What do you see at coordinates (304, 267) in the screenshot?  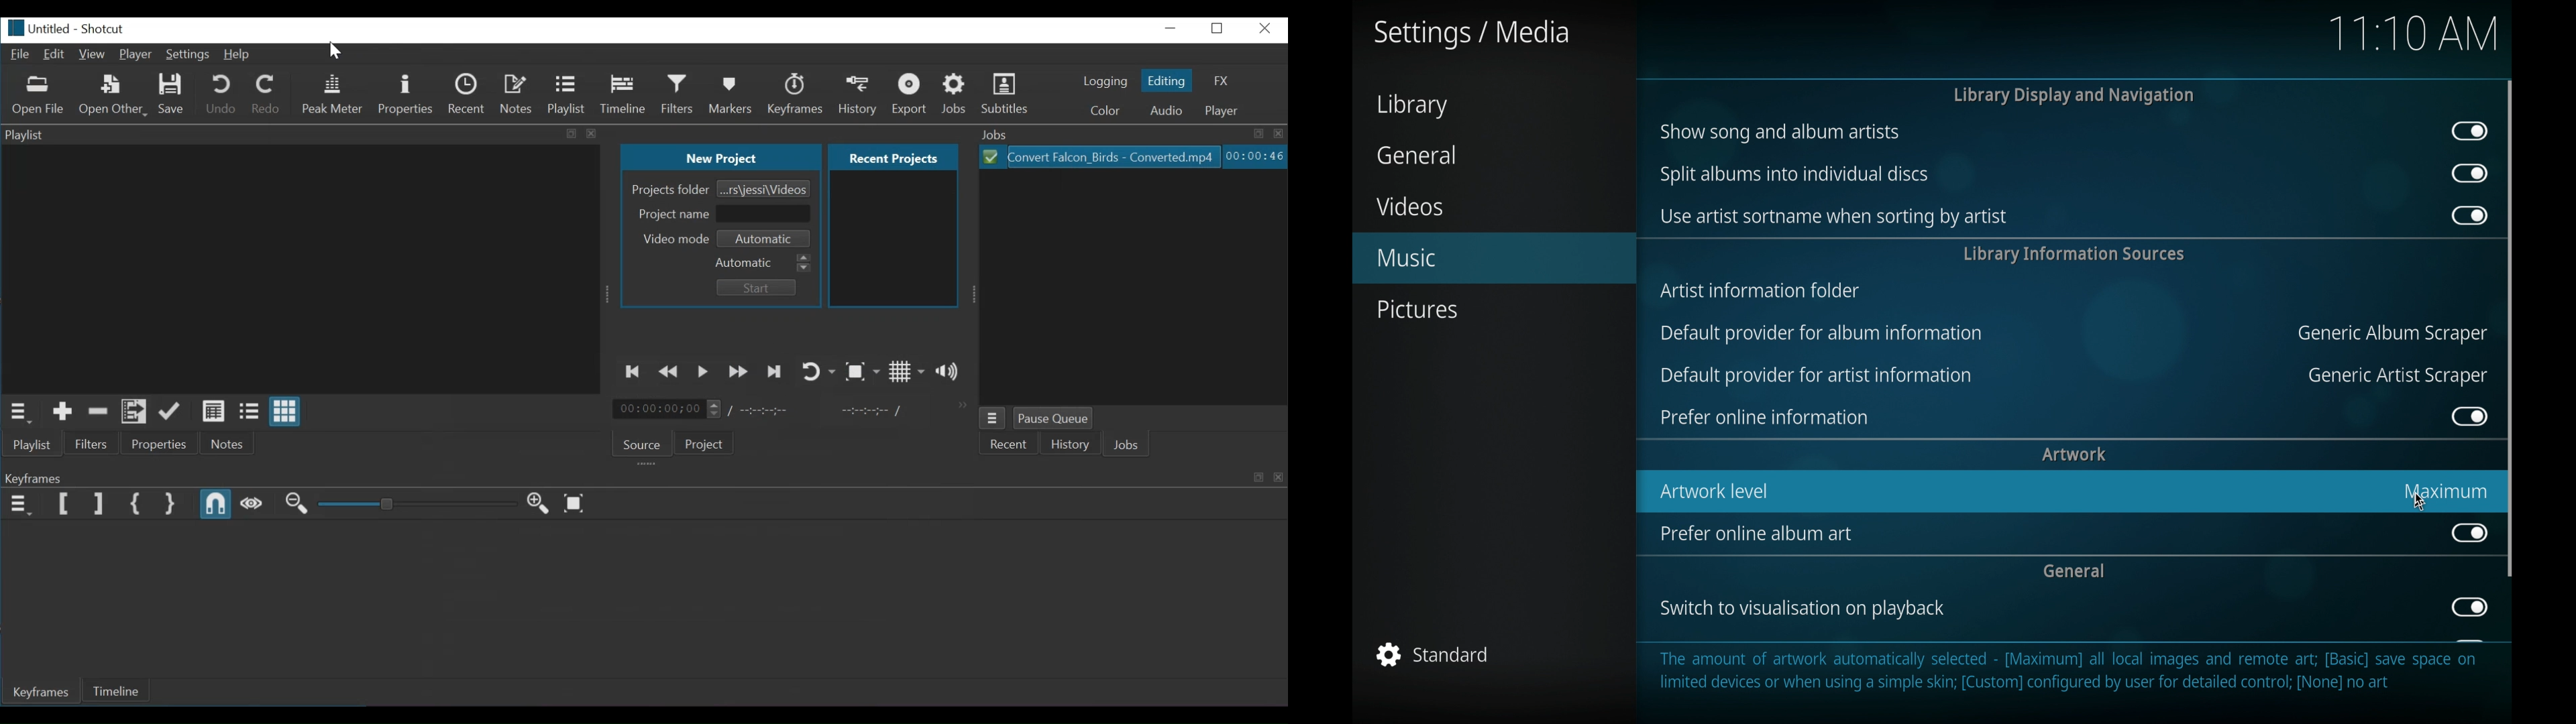 I see `Playlist Panel` at bounding box center [304, 267].